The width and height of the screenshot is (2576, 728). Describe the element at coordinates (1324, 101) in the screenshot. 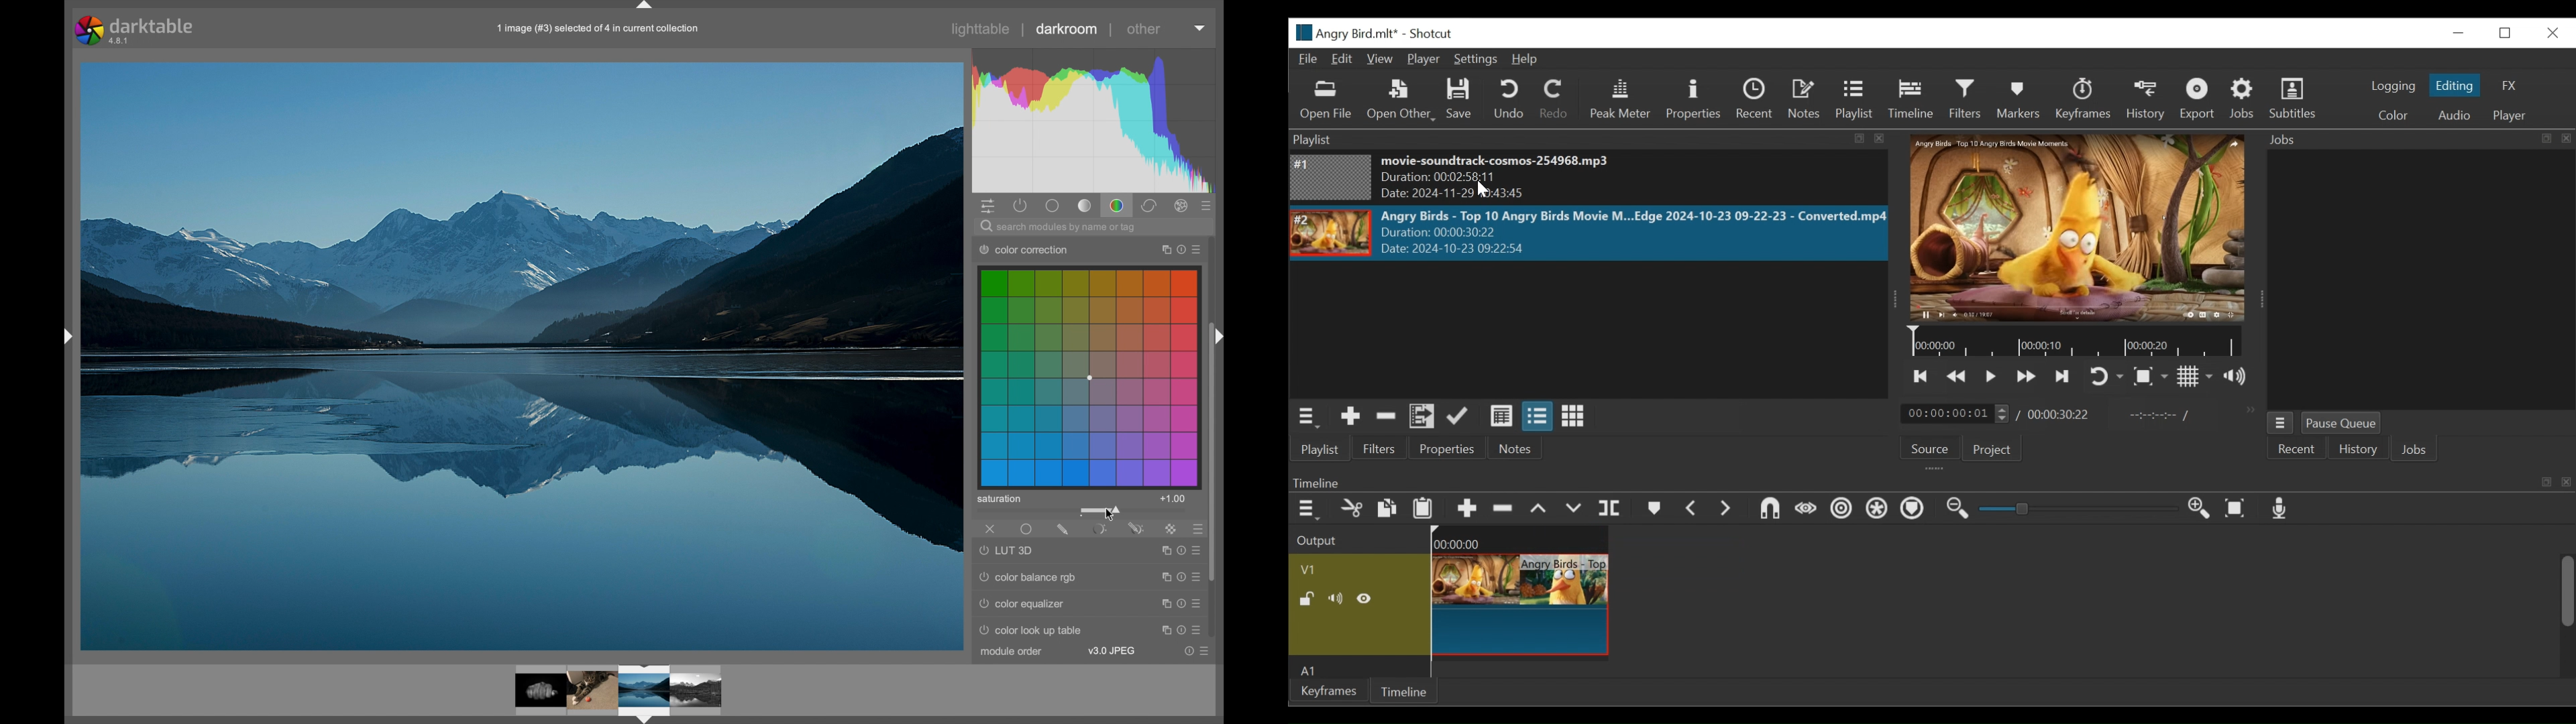

I see `Open File` at that location.